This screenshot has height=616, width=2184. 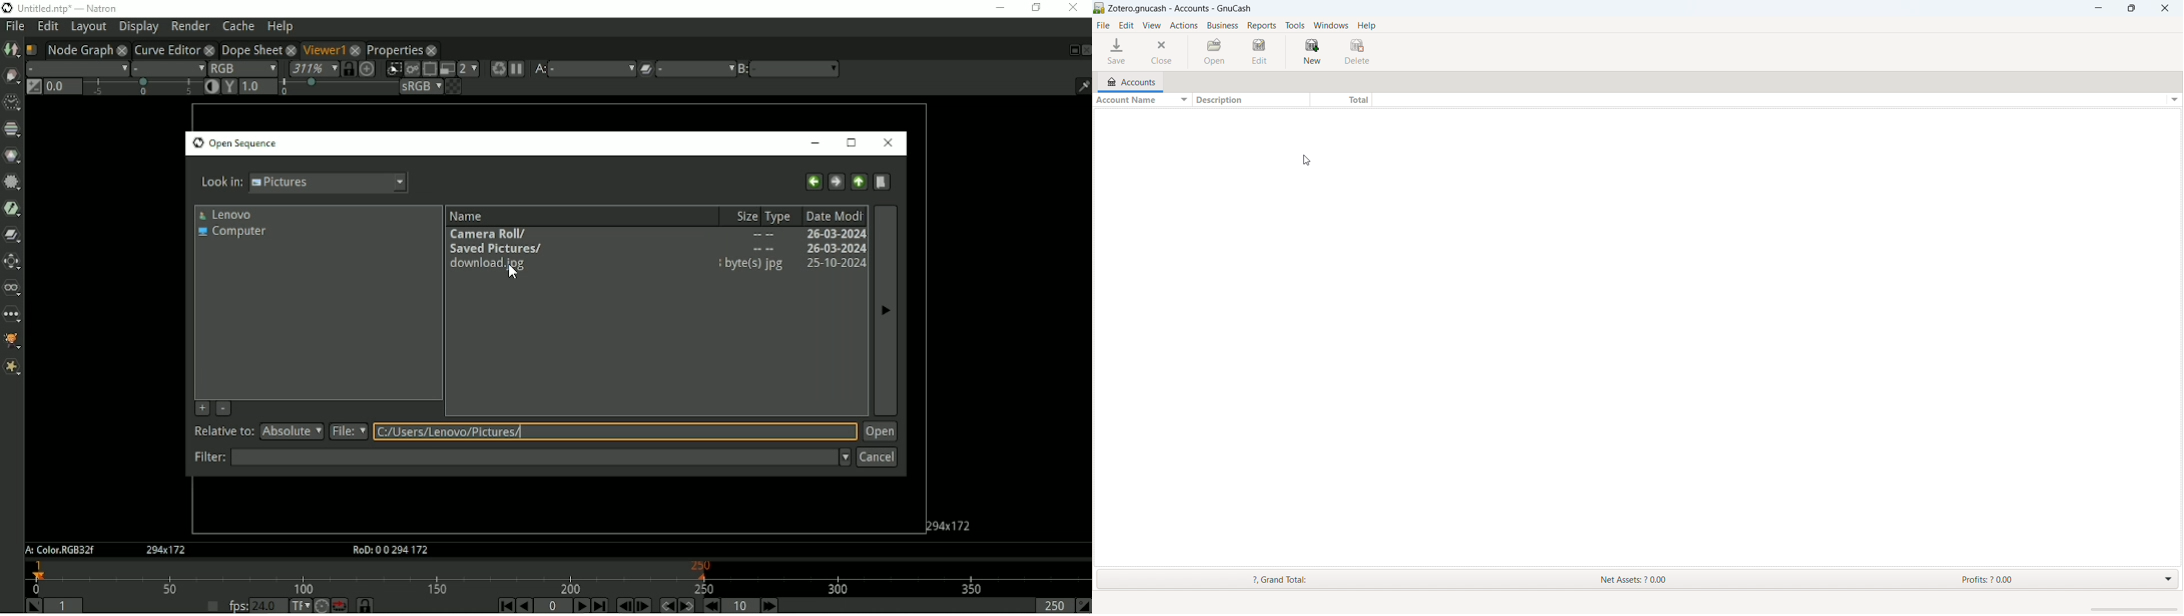 I want to click on scrollbar, so click(x=2137, y=609).